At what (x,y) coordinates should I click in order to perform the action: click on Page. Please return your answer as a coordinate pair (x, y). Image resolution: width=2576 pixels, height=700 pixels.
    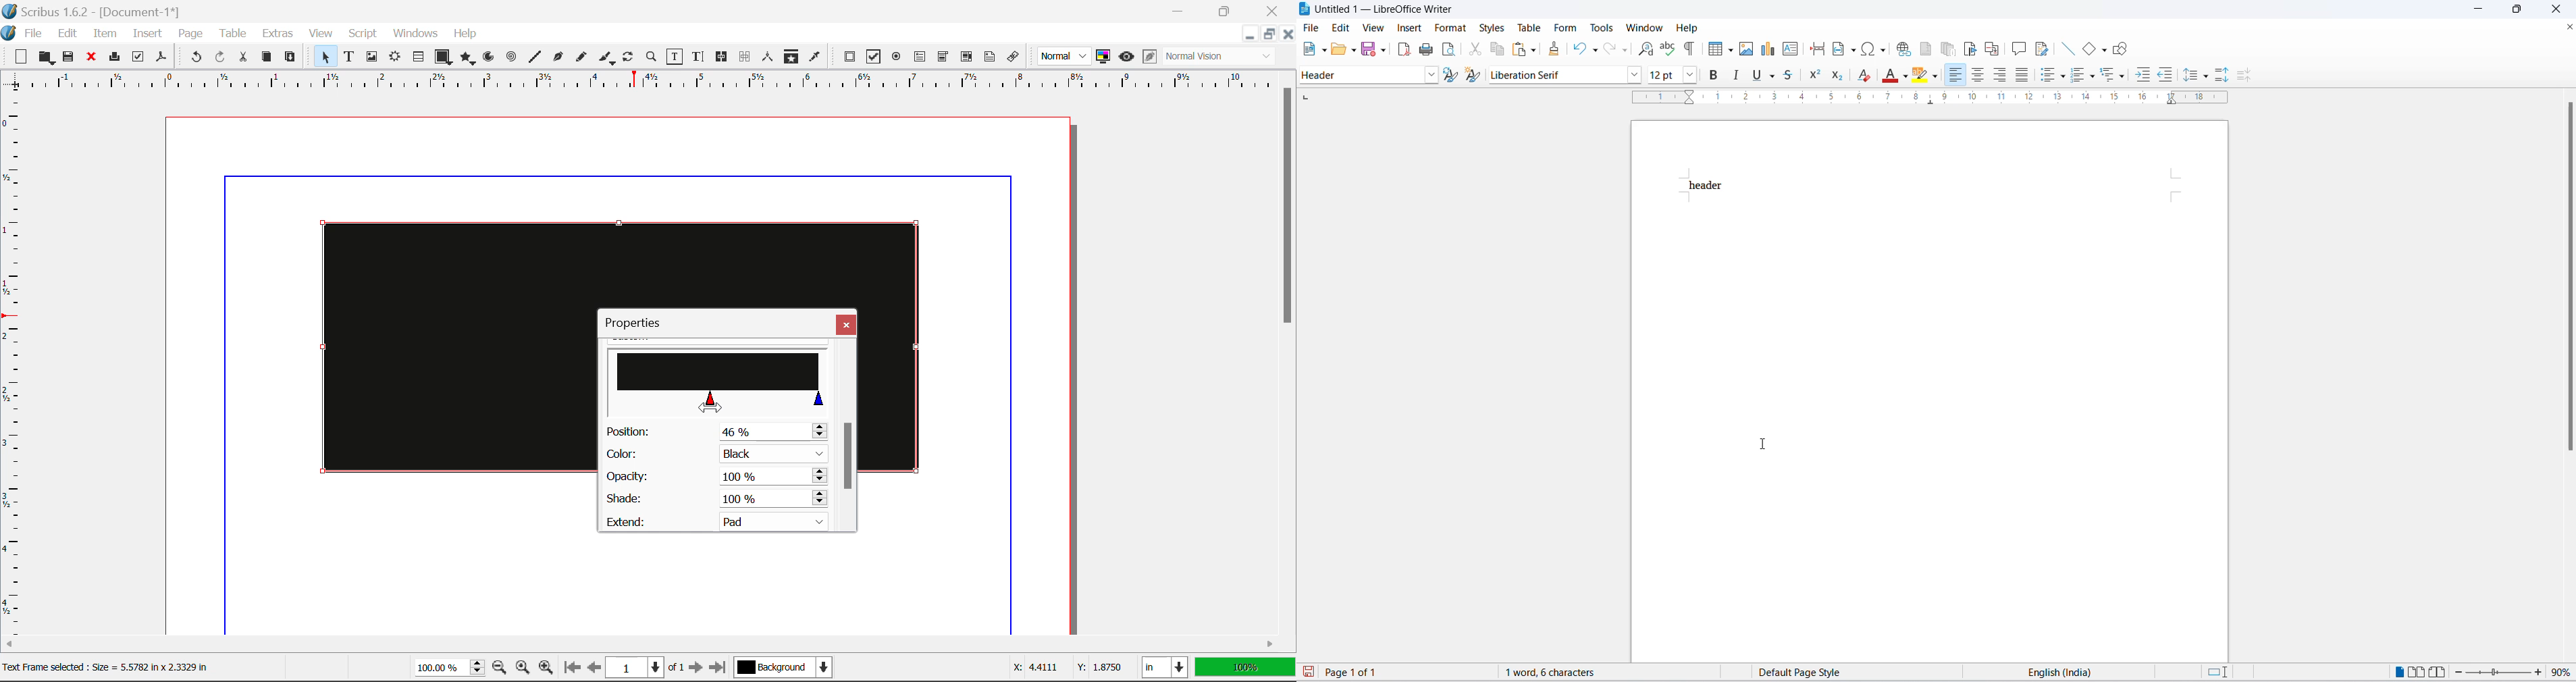
    Looking at the image, I should click on (190, 34).